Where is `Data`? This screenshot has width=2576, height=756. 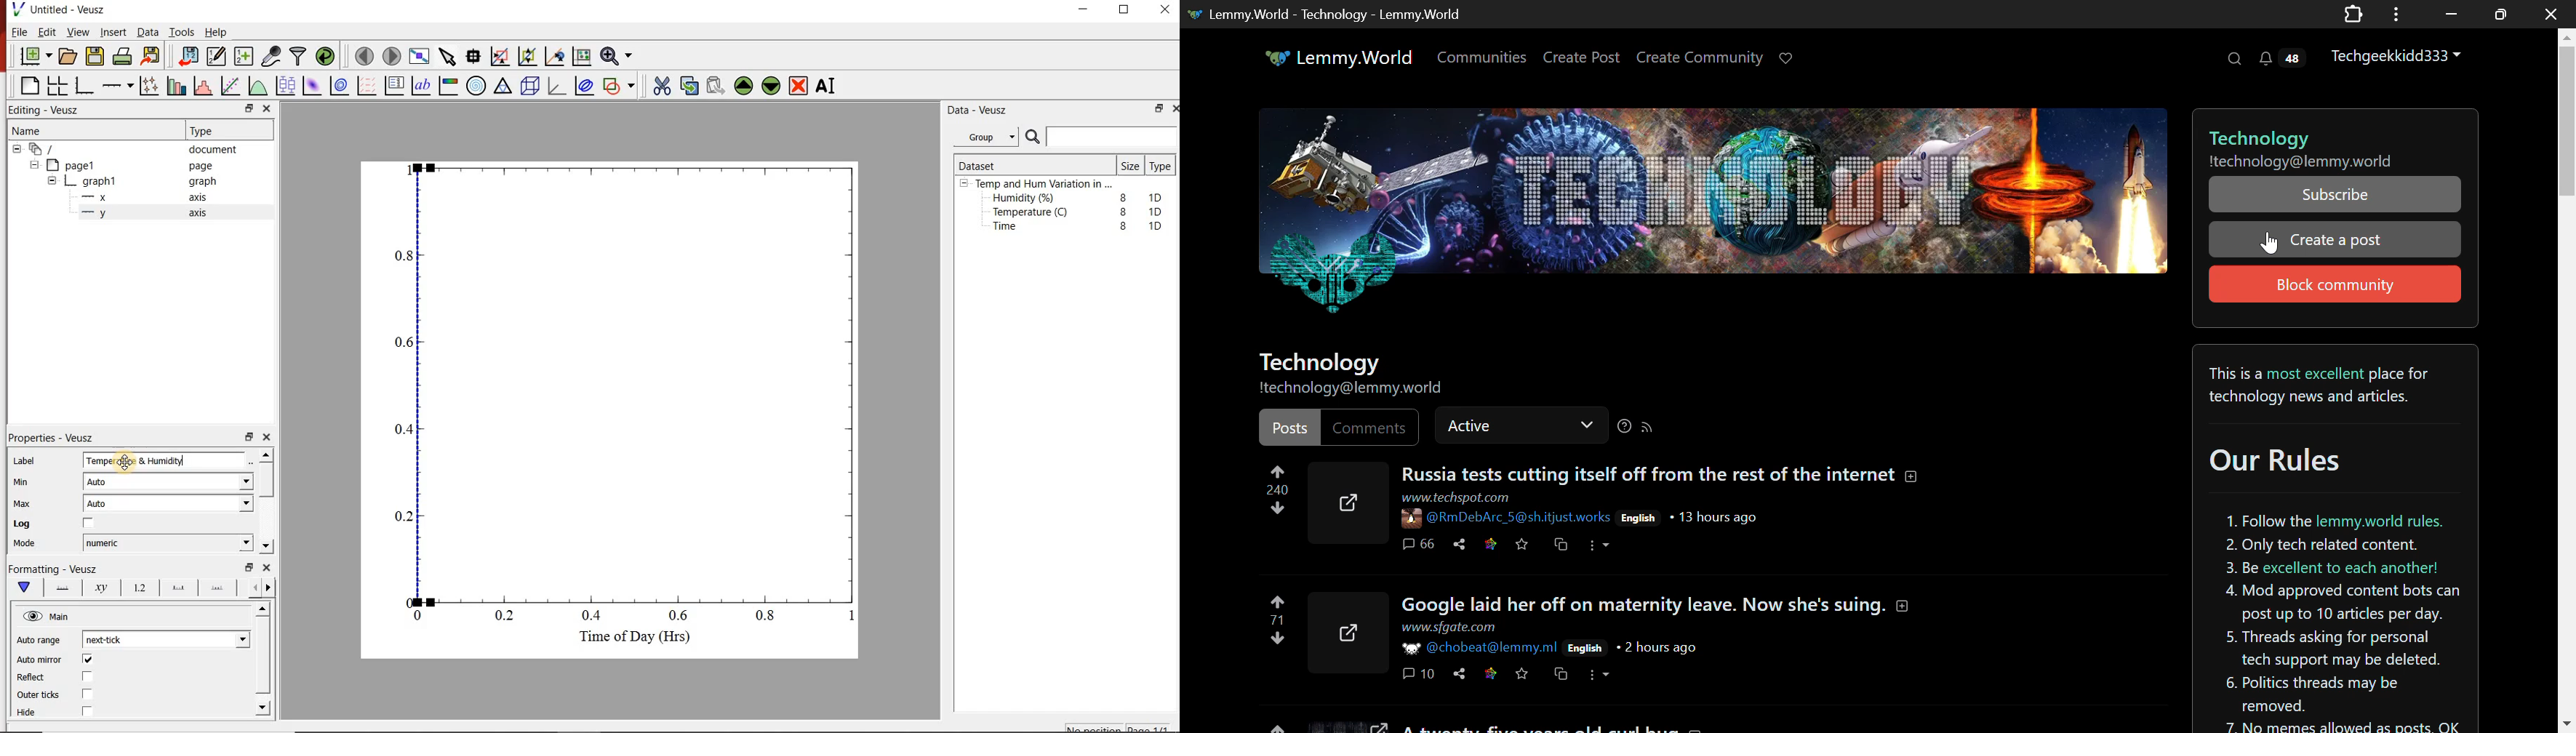
Data is located at coordinates (145, 32).